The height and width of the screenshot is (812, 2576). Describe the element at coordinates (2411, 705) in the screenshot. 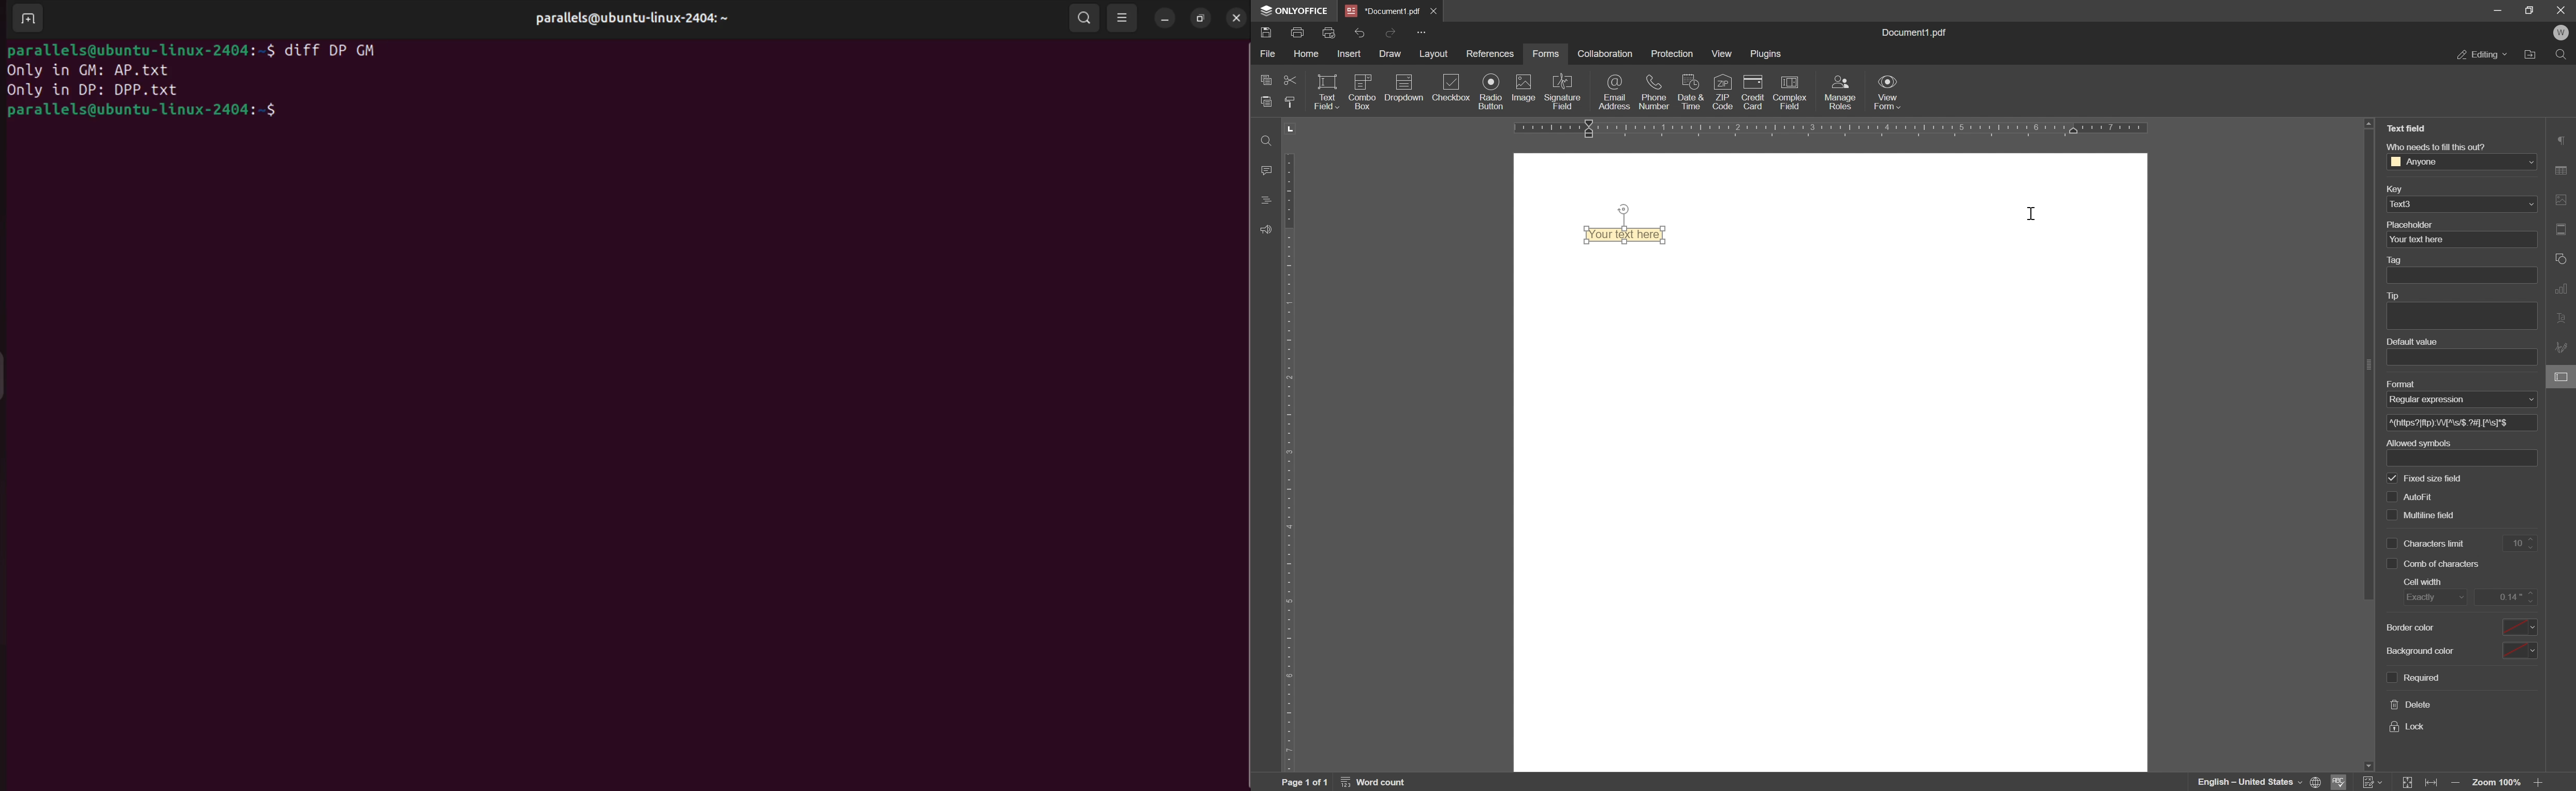

I see `delete` at that location.